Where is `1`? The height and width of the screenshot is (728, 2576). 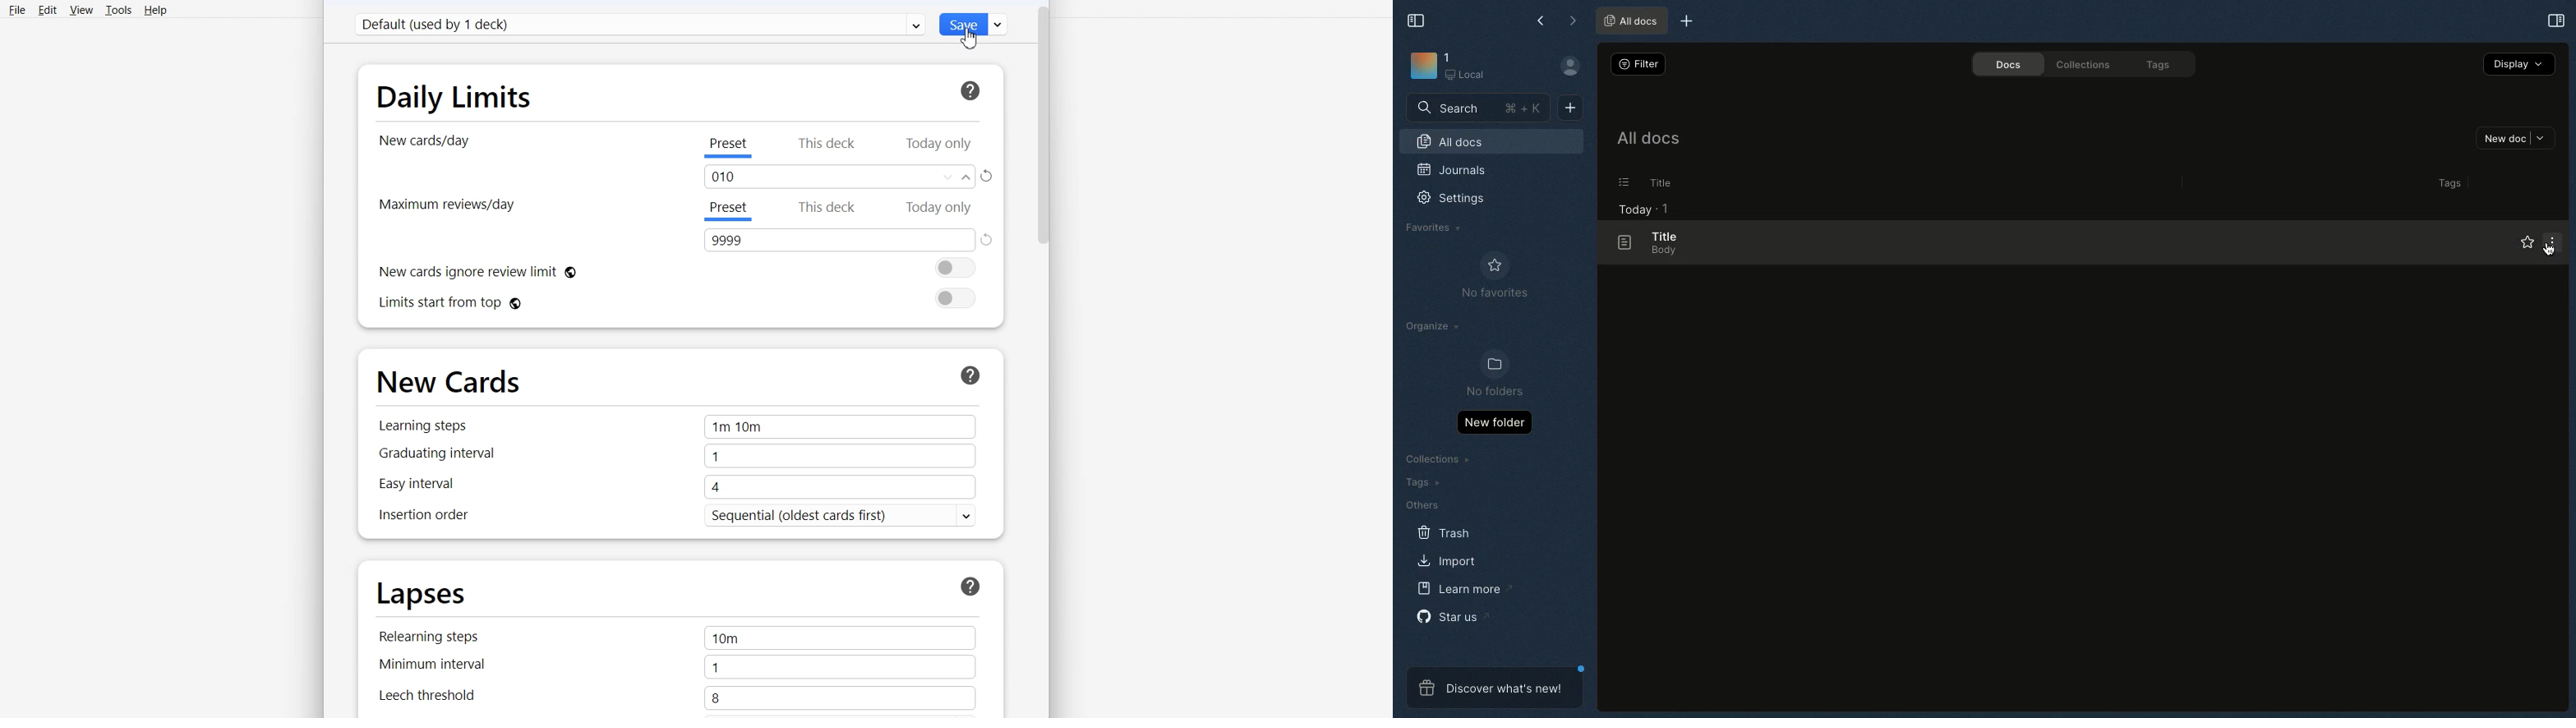
1 is located at coordinates (838, 457).